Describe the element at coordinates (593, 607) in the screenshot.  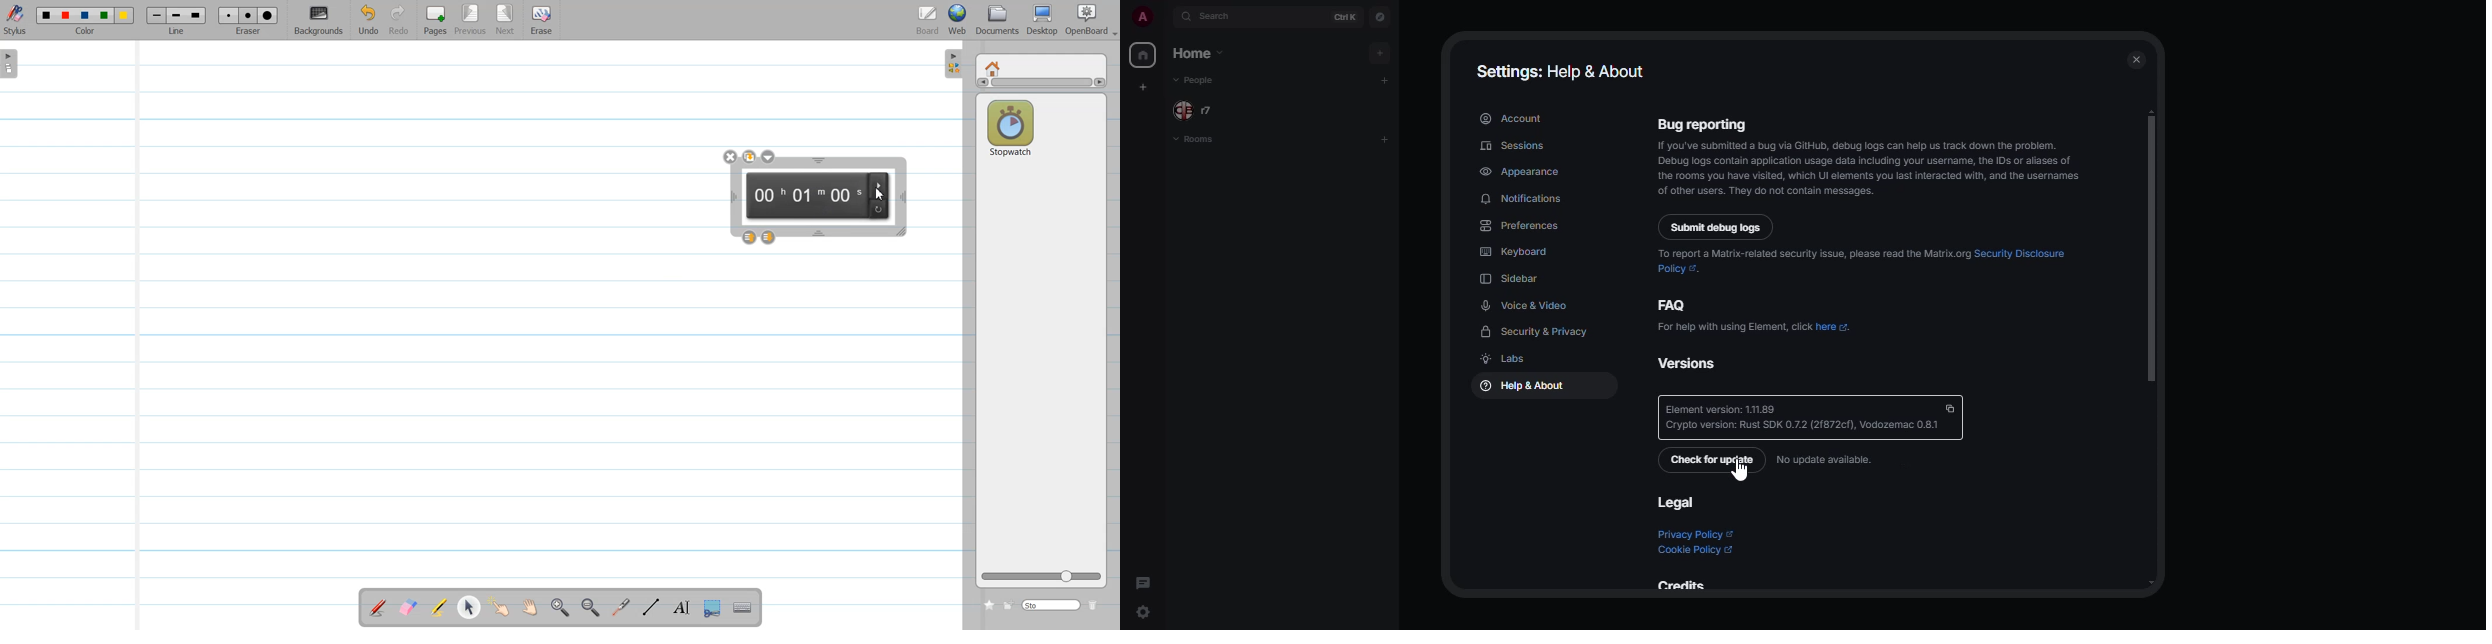
I see `Zoom ////out` at that location.